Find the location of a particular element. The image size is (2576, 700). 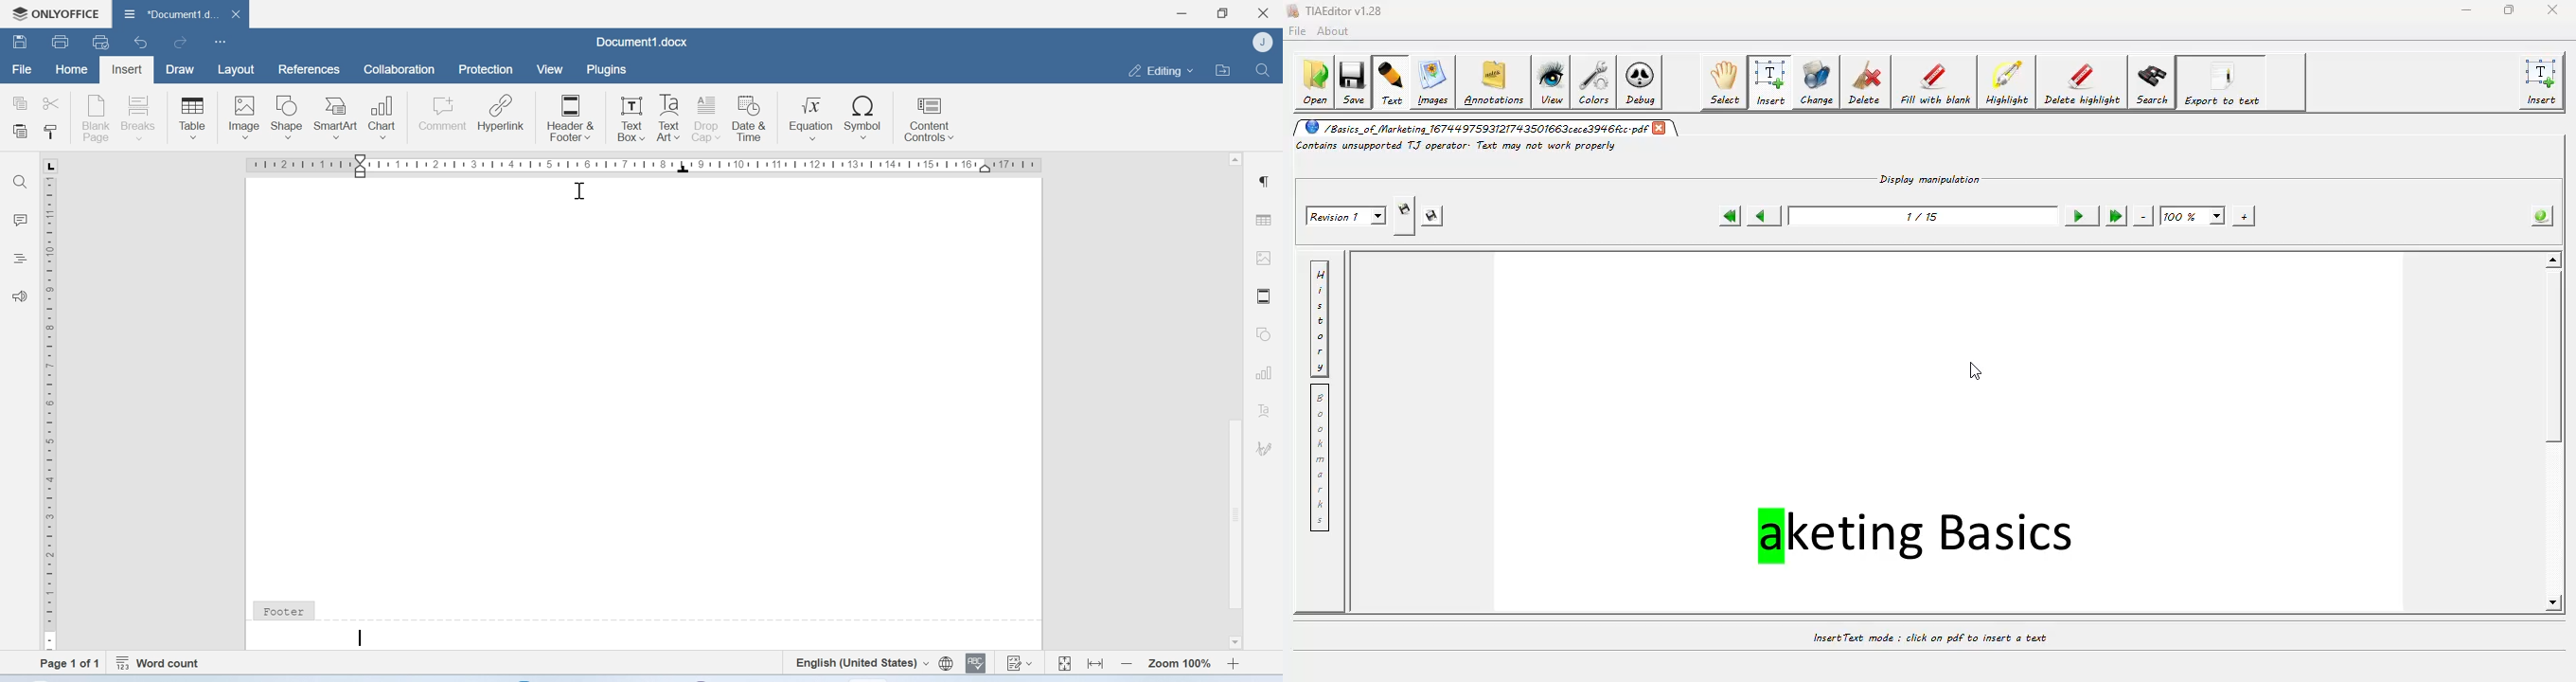

Blank page is located at coordinates (97, 117).